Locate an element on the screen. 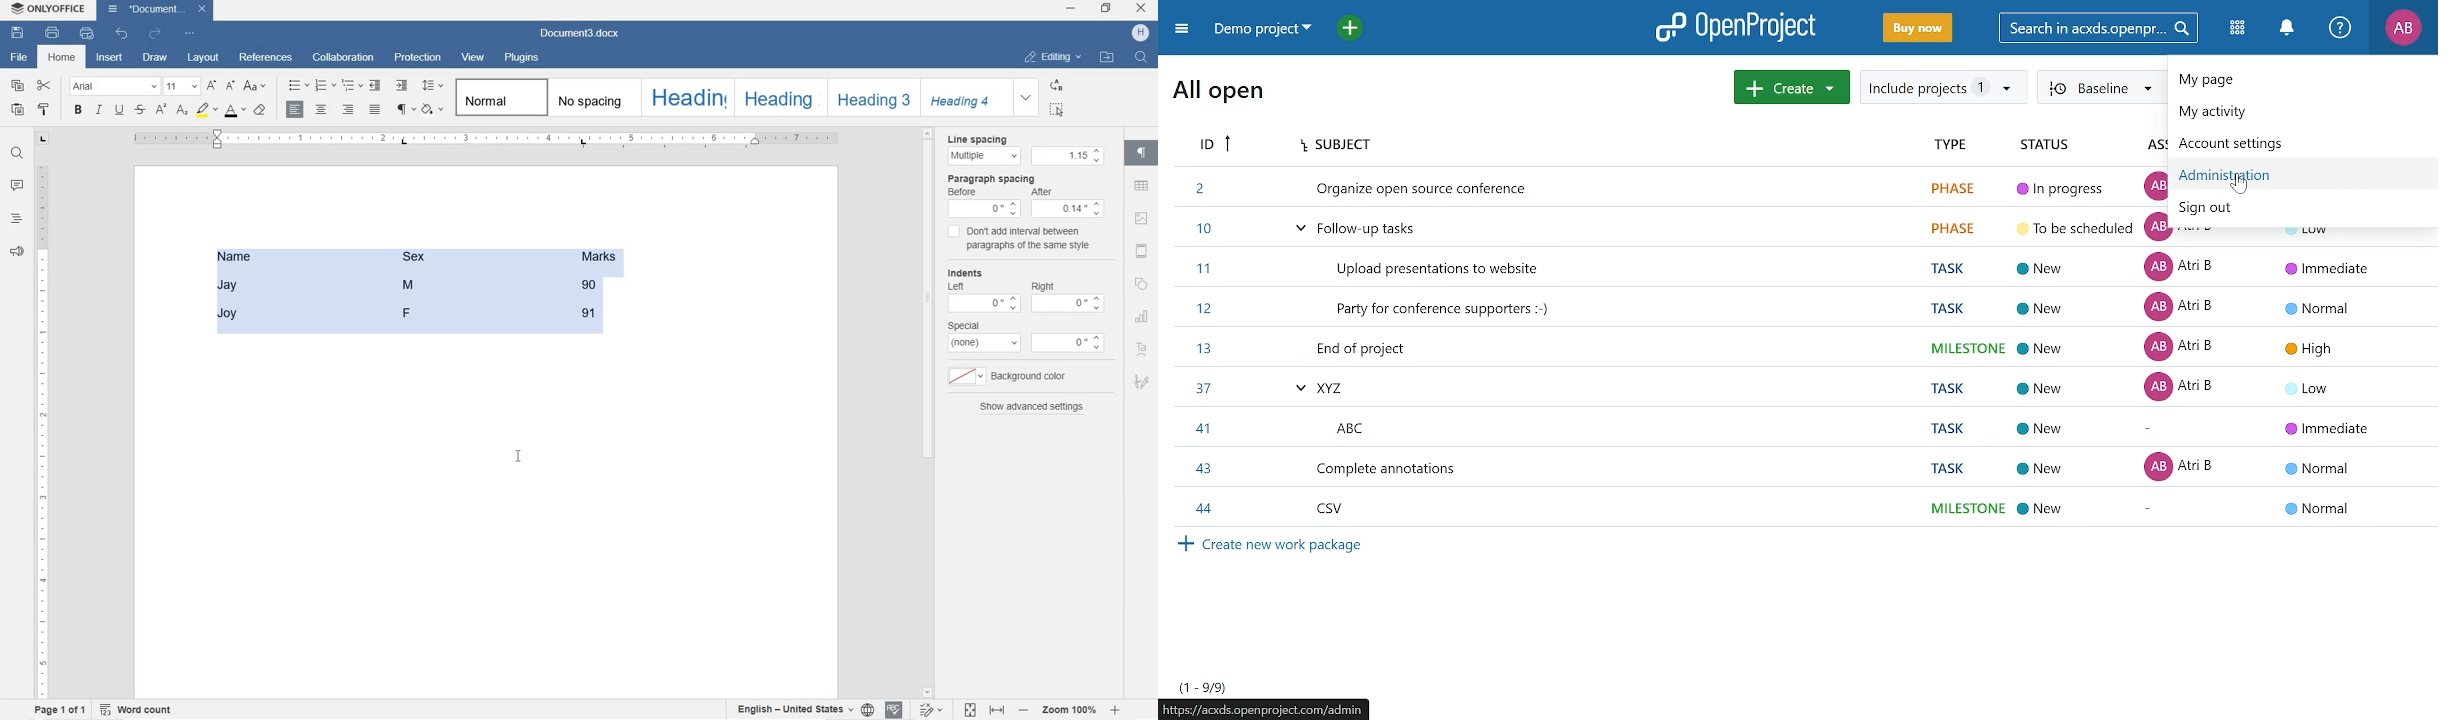 The height and width of the screenshot is (728, 2464). FEEDBACK & SUPPORT is located at coordinates (15, 249).